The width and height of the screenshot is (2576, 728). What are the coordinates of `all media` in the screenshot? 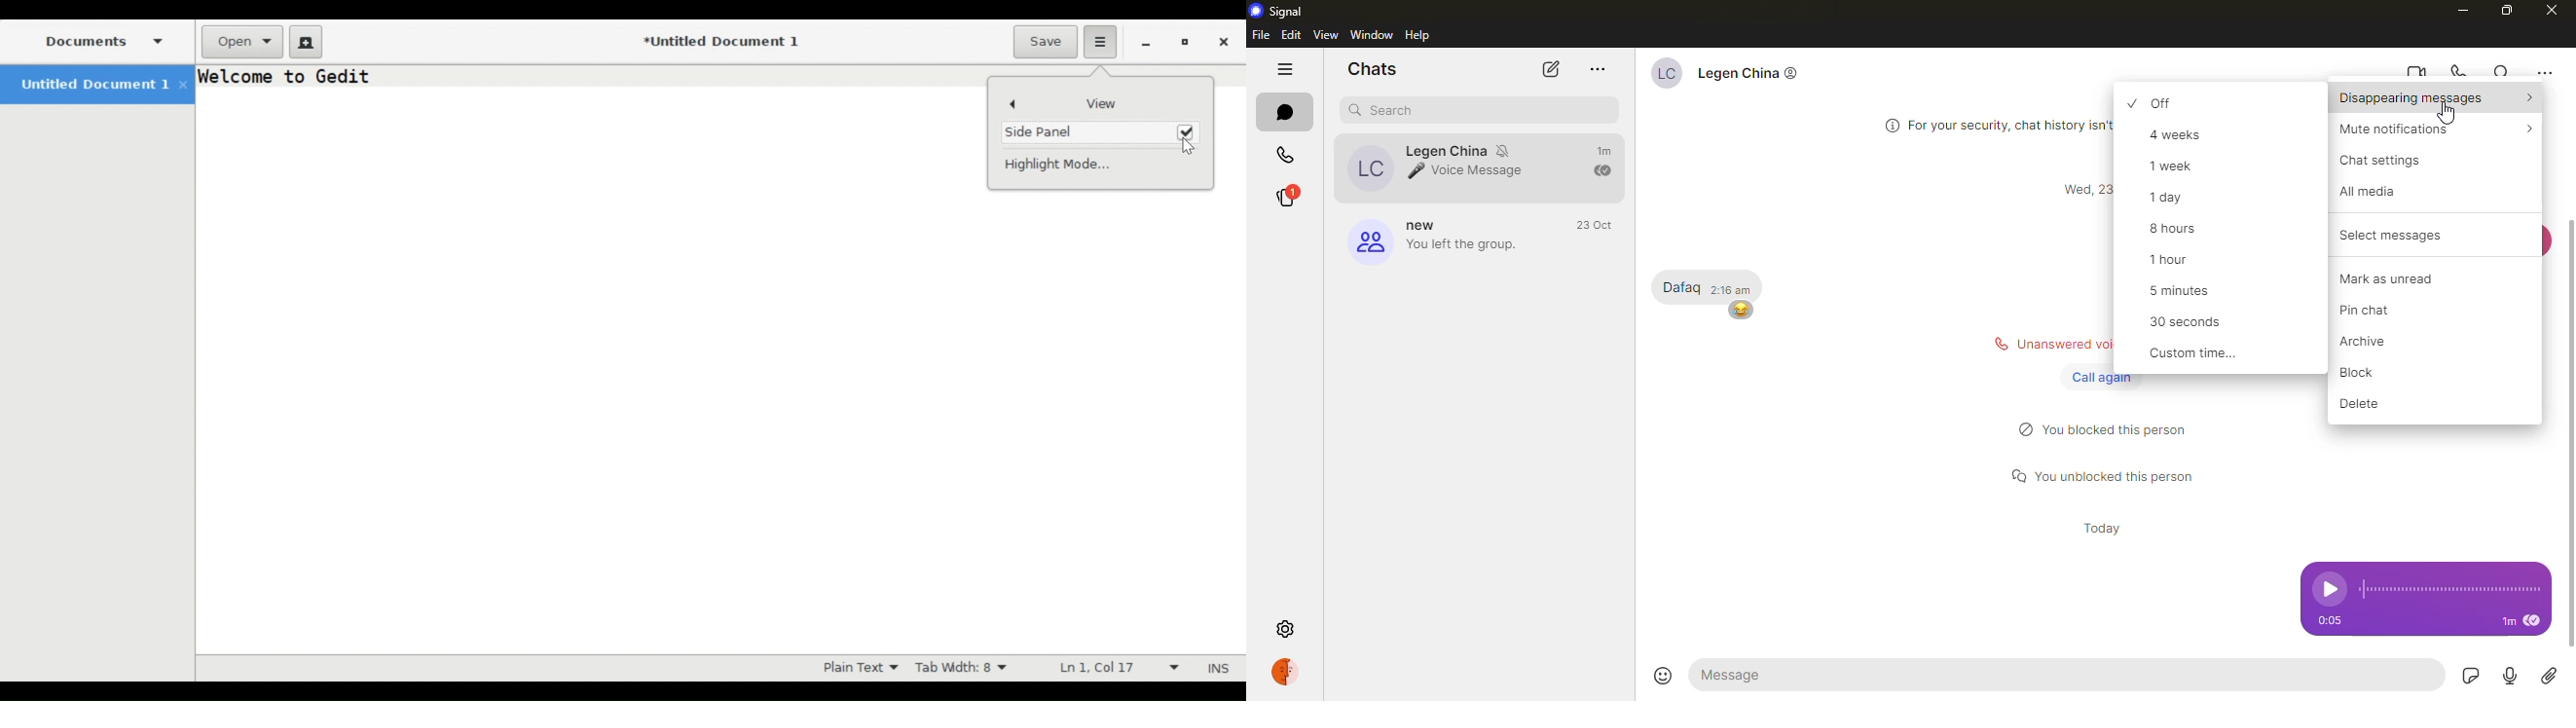 It's located at (2374, 191).